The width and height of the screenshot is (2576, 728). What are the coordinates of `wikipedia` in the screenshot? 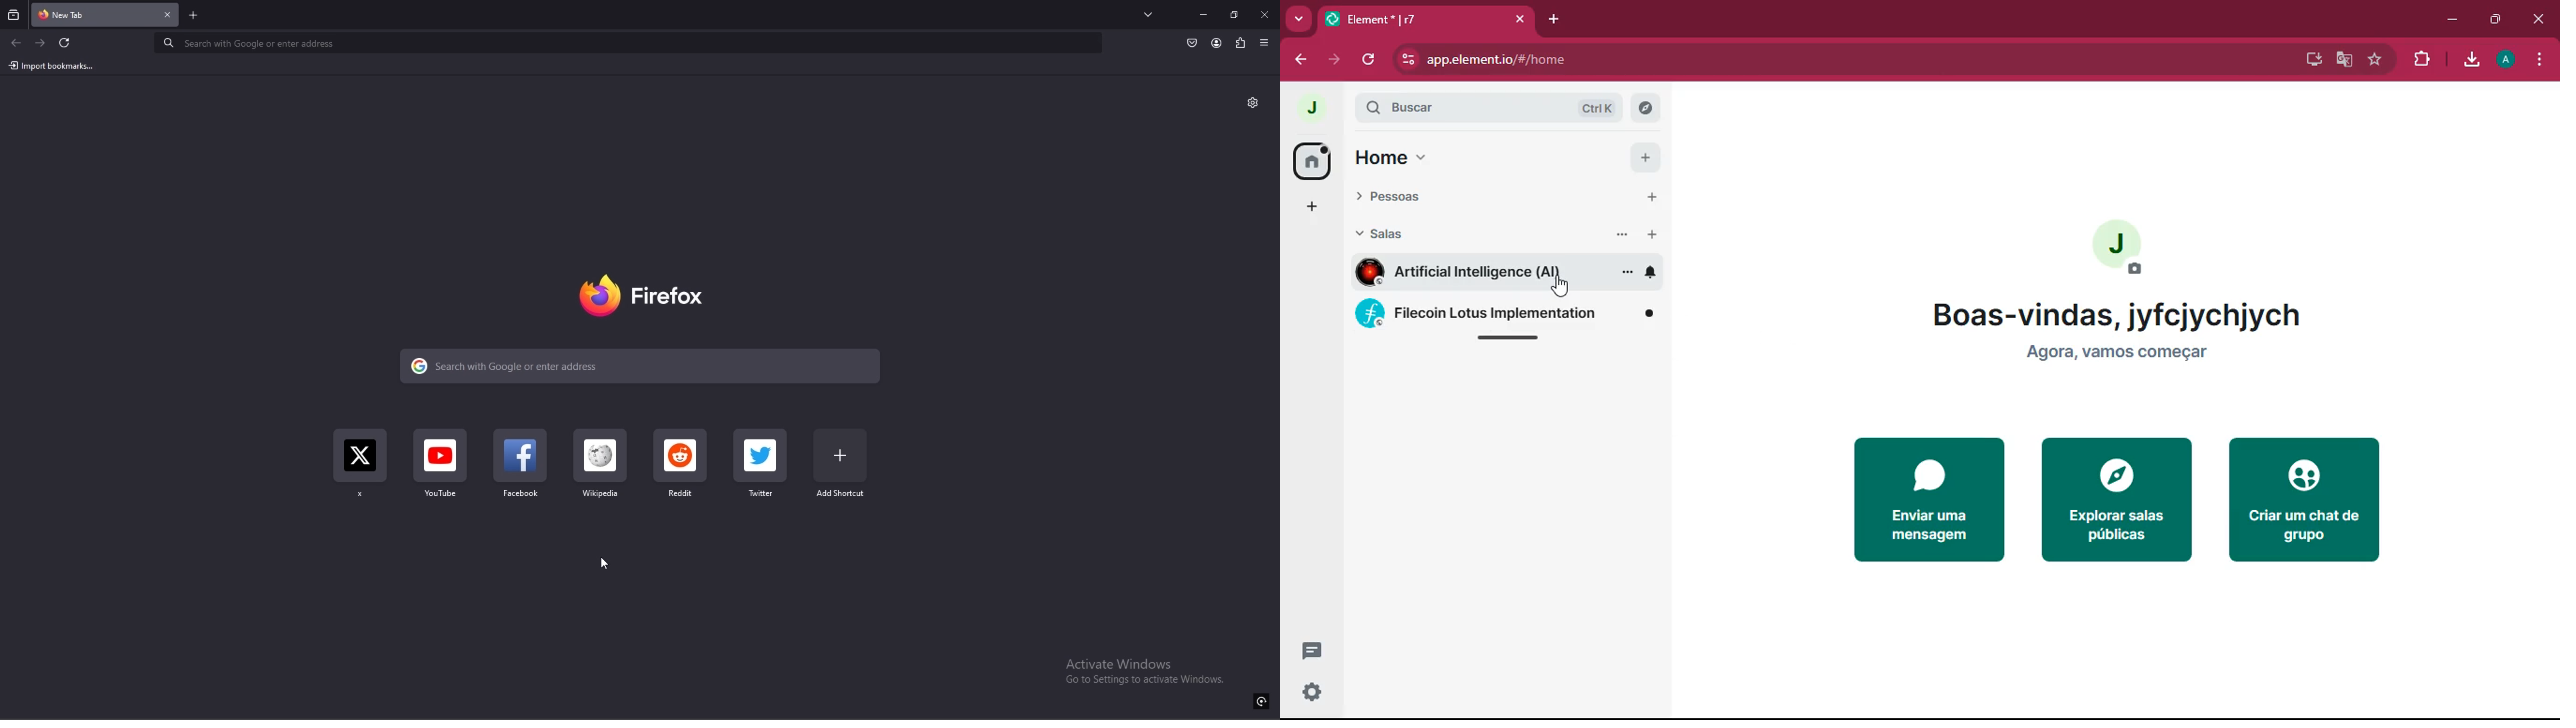 It's located at (602, 467).